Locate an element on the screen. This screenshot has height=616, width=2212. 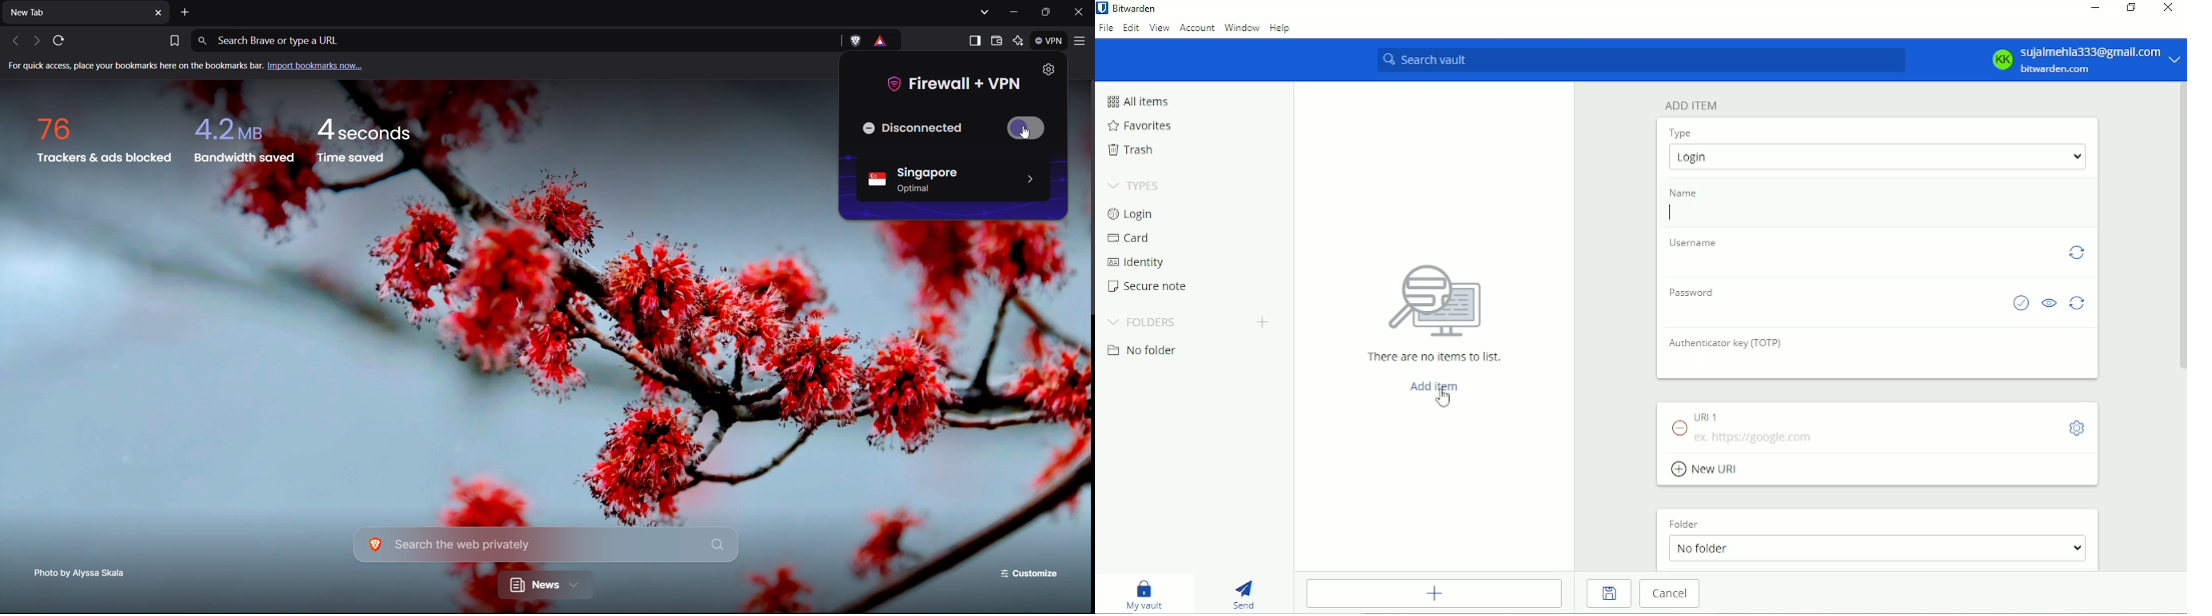
Add item is located at coordinates (1436, 593).